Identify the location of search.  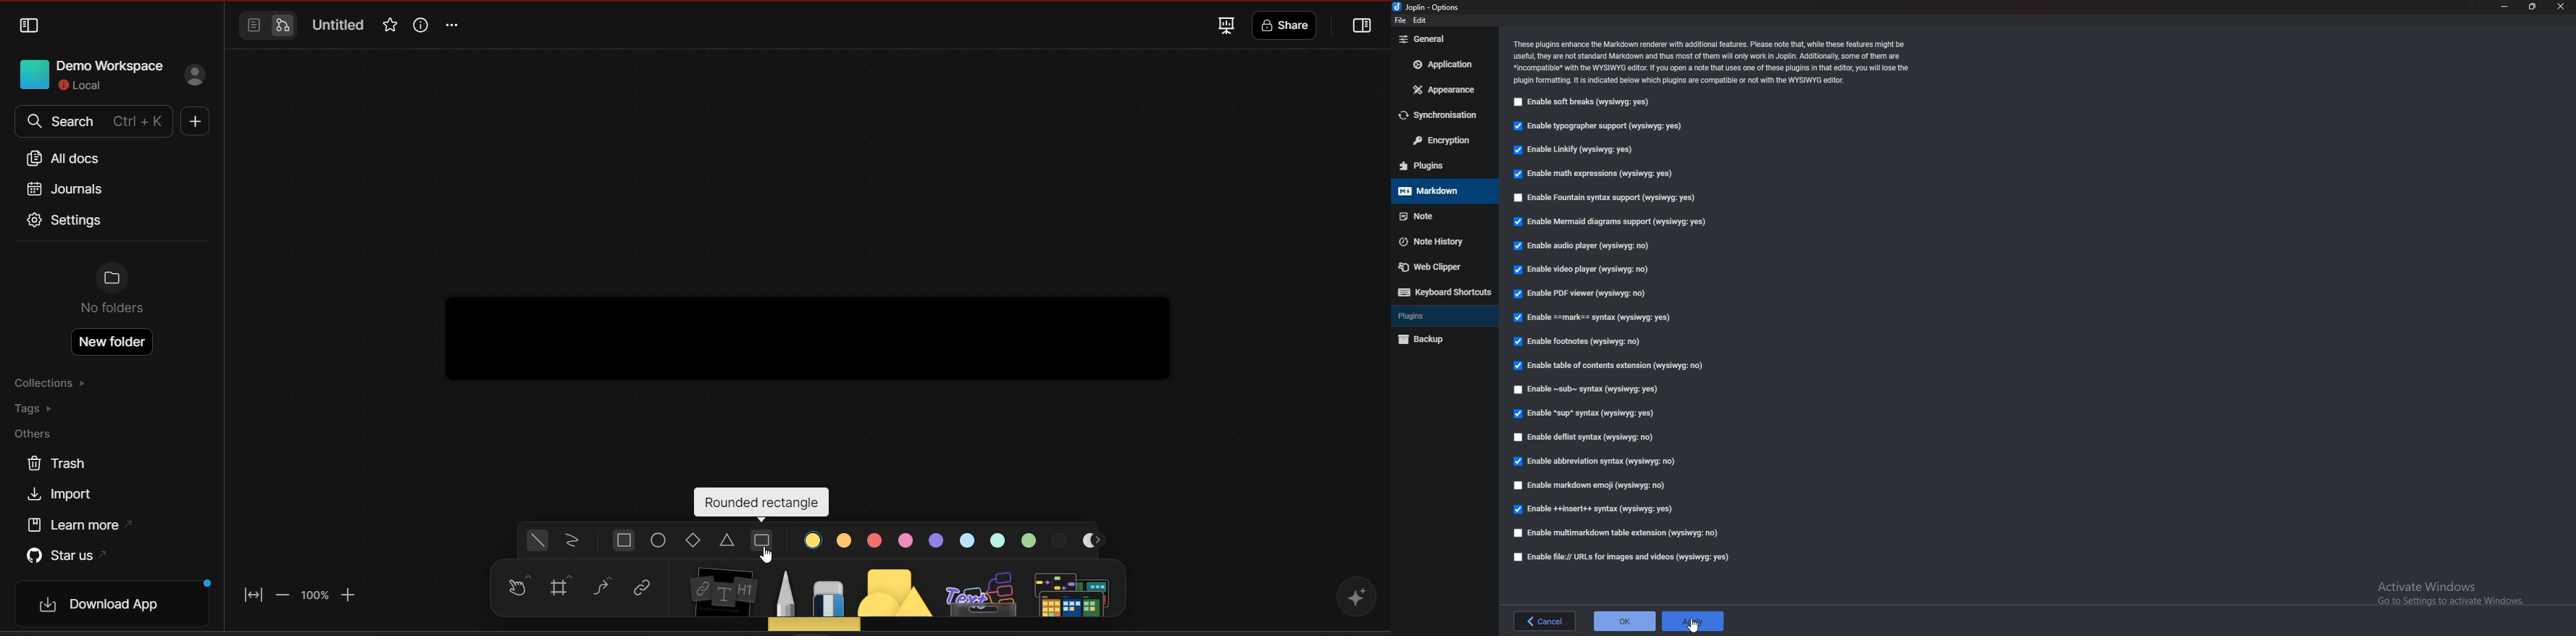
(91, 122).